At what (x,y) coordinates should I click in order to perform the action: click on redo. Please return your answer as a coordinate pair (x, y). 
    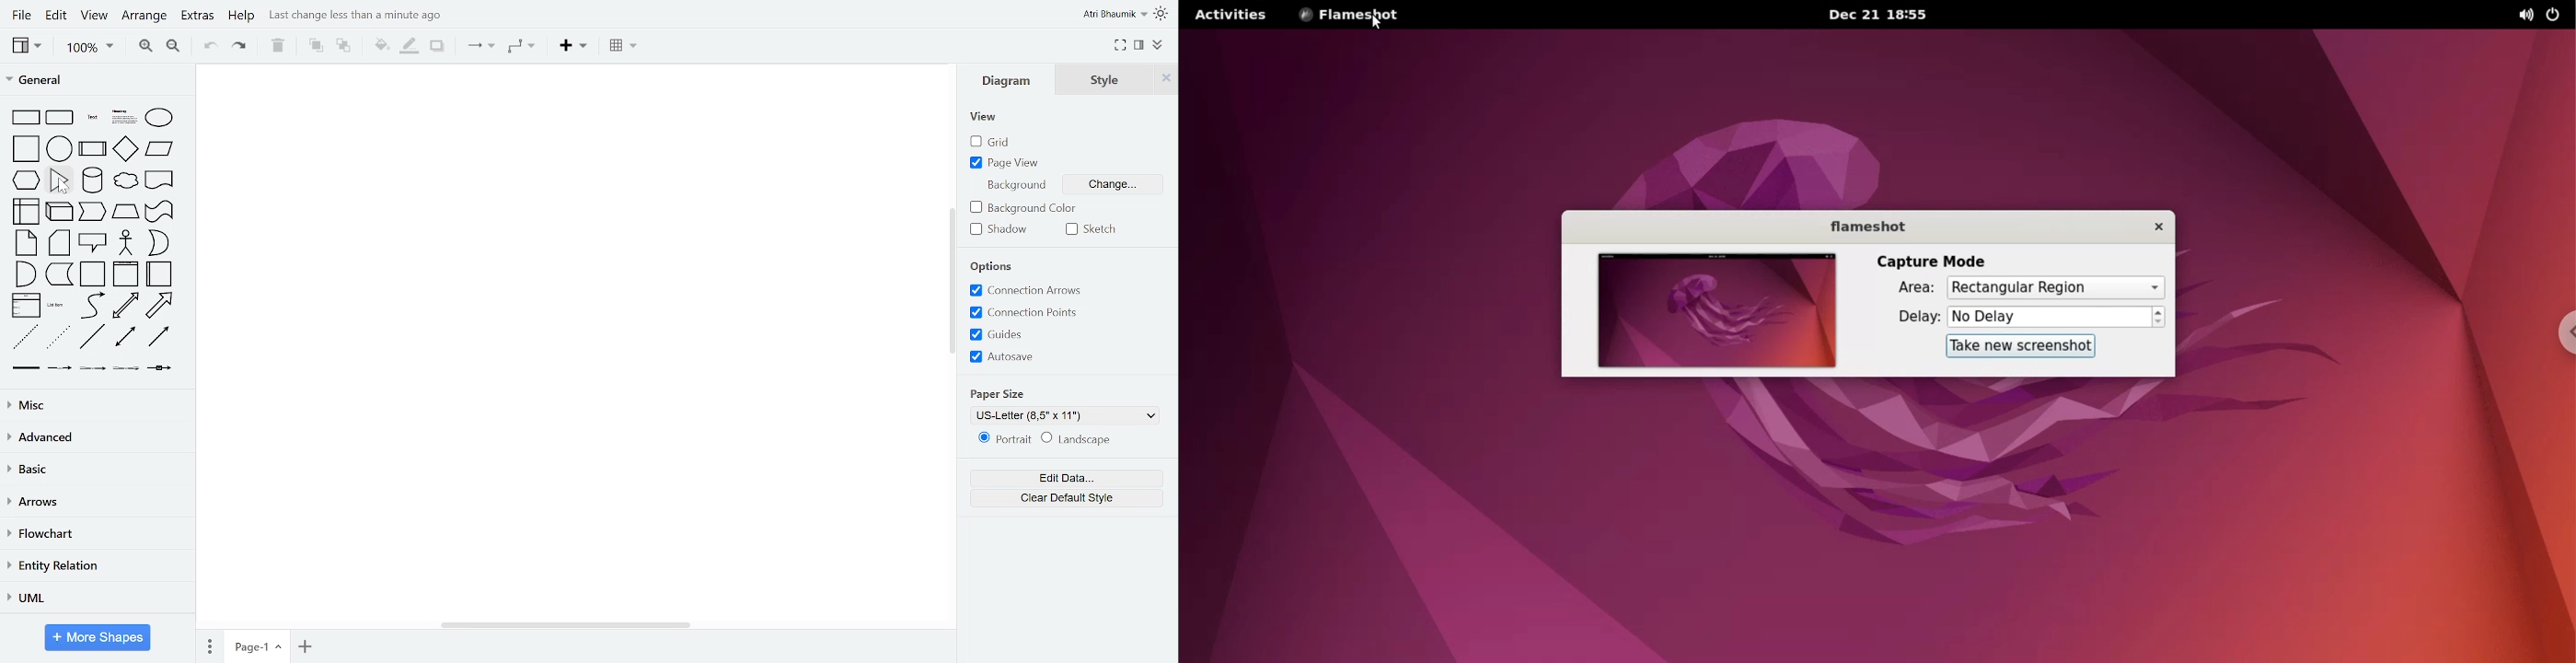
    Looking at the image, I should click on (240, 46).